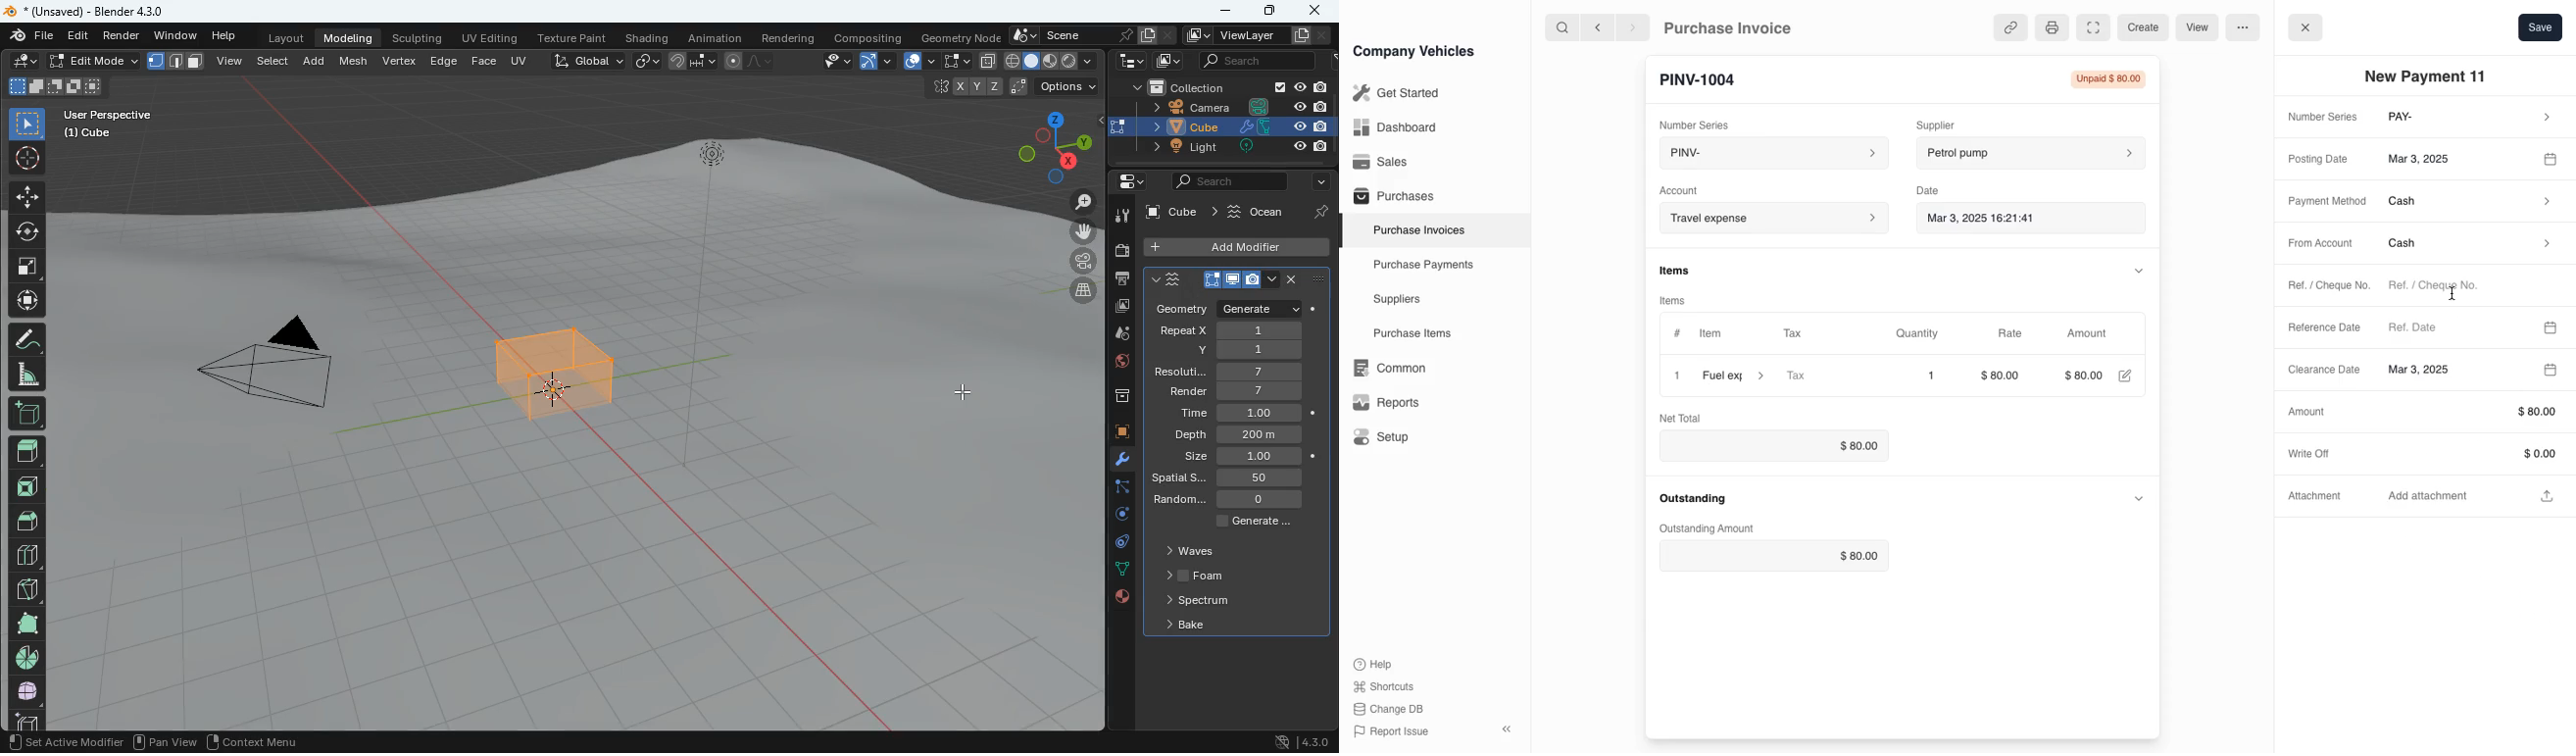  What do you see at coordinates (1128, 61) in the screenshot?
I see `tech` at bounding box center [1128, 61].